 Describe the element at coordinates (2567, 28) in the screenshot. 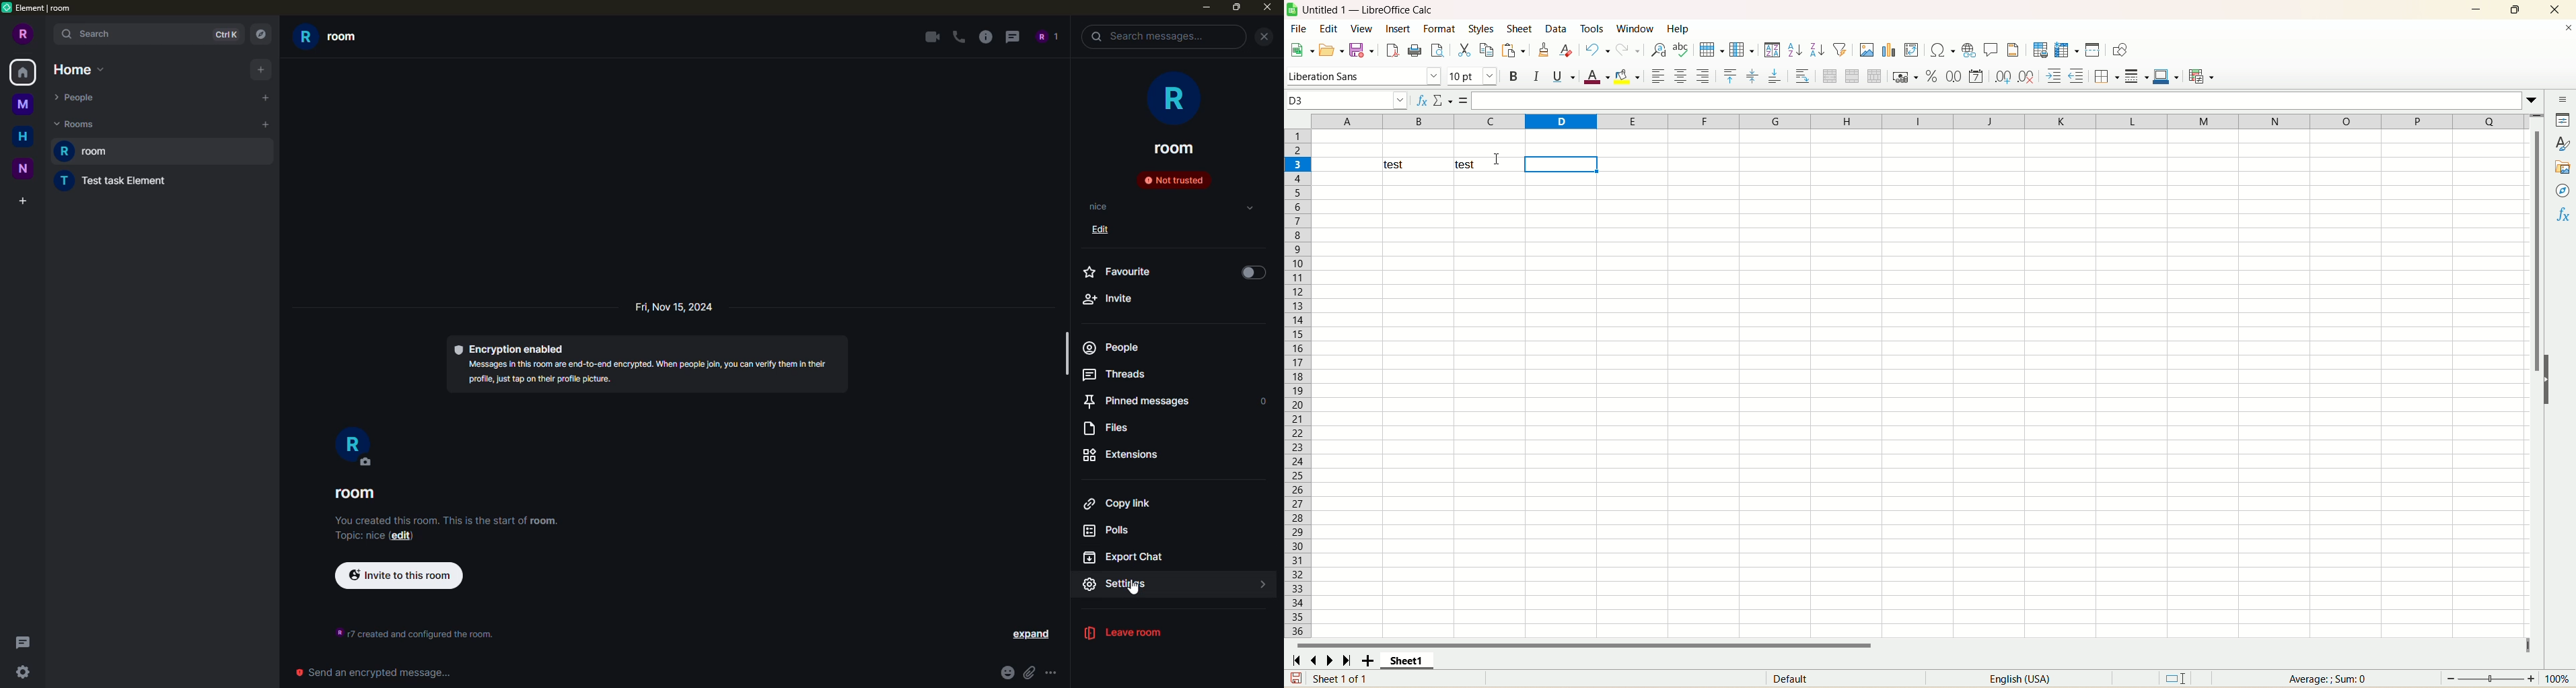

I see `close document` at that location.